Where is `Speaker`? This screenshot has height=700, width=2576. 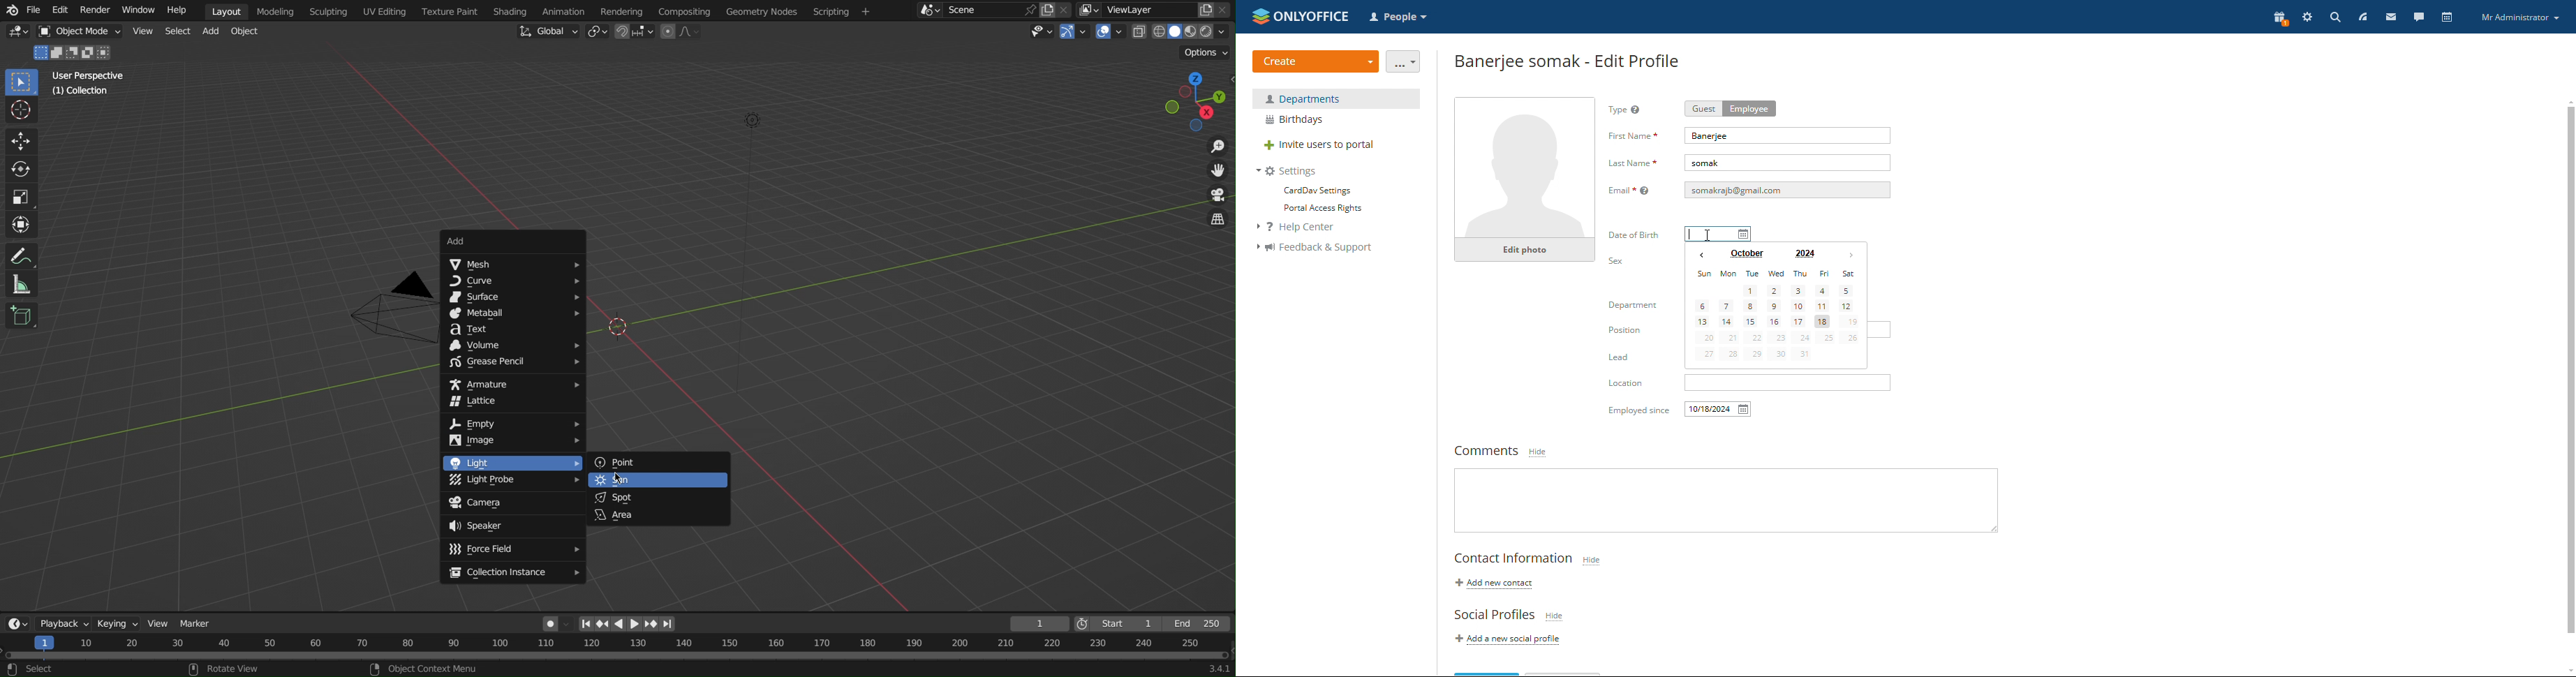 Speaker is located at coordinates (513, 526).